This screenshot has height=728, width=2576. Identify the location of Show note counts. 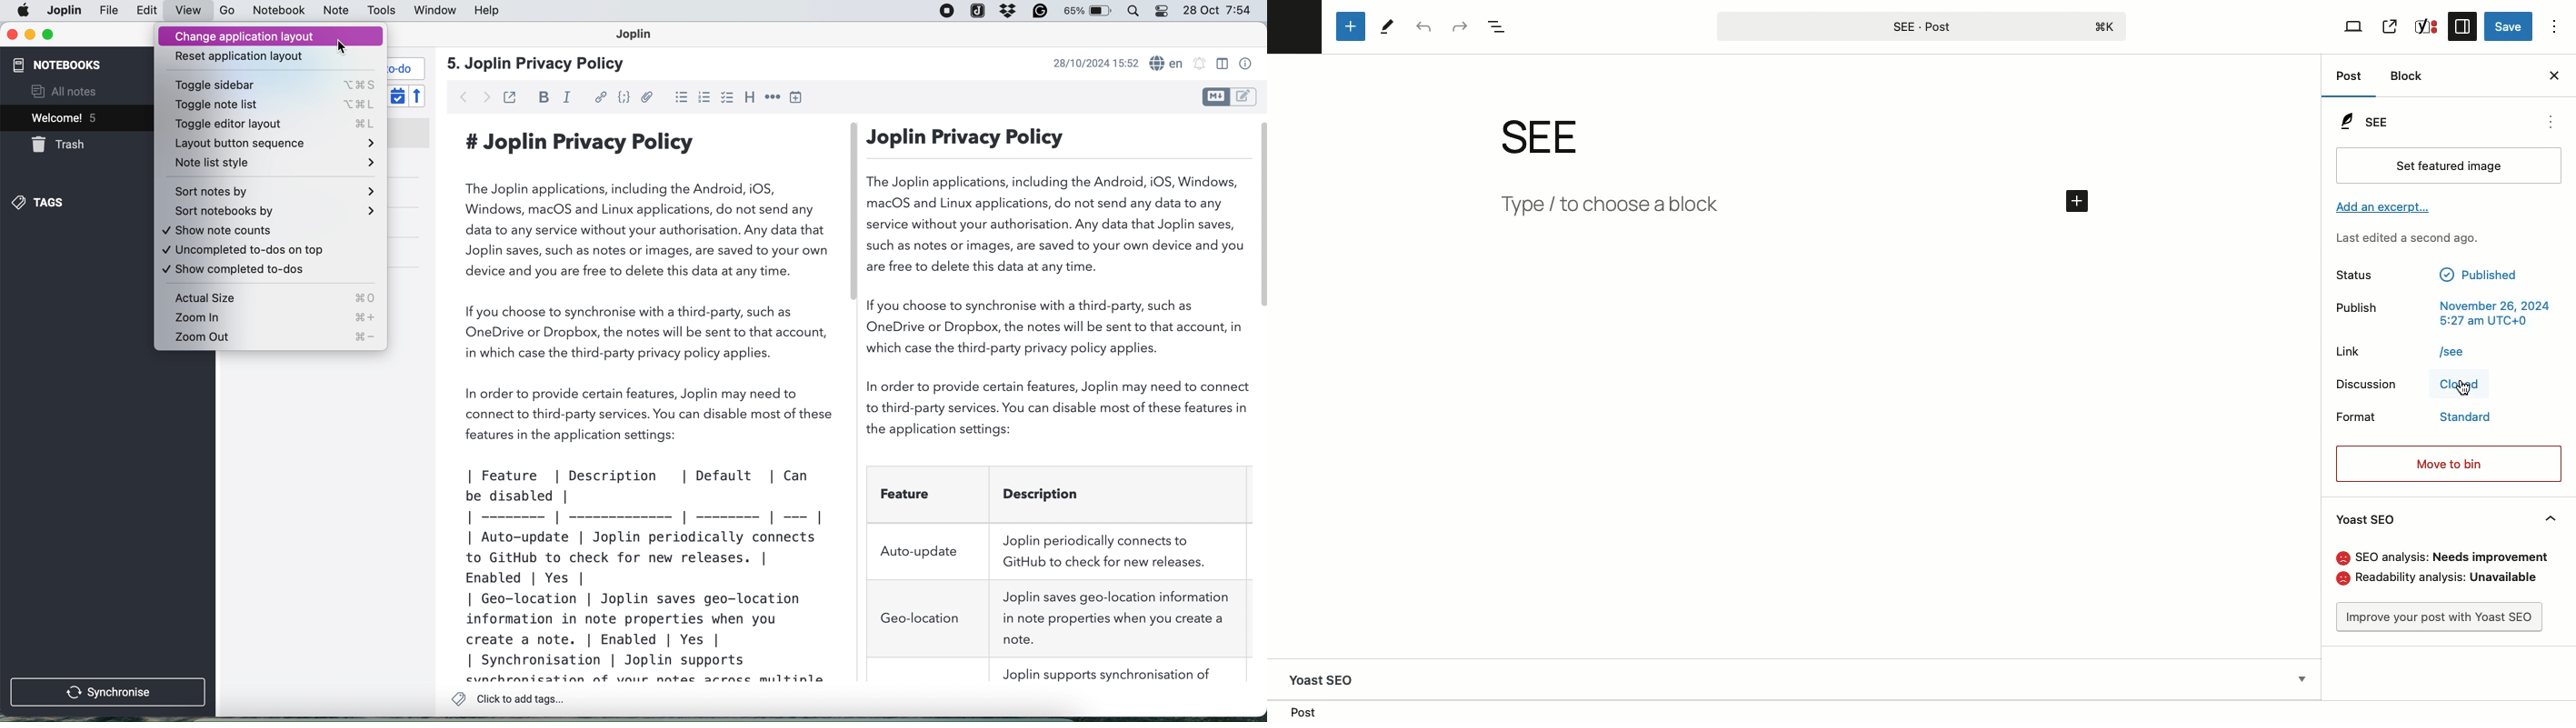
(272, 232).